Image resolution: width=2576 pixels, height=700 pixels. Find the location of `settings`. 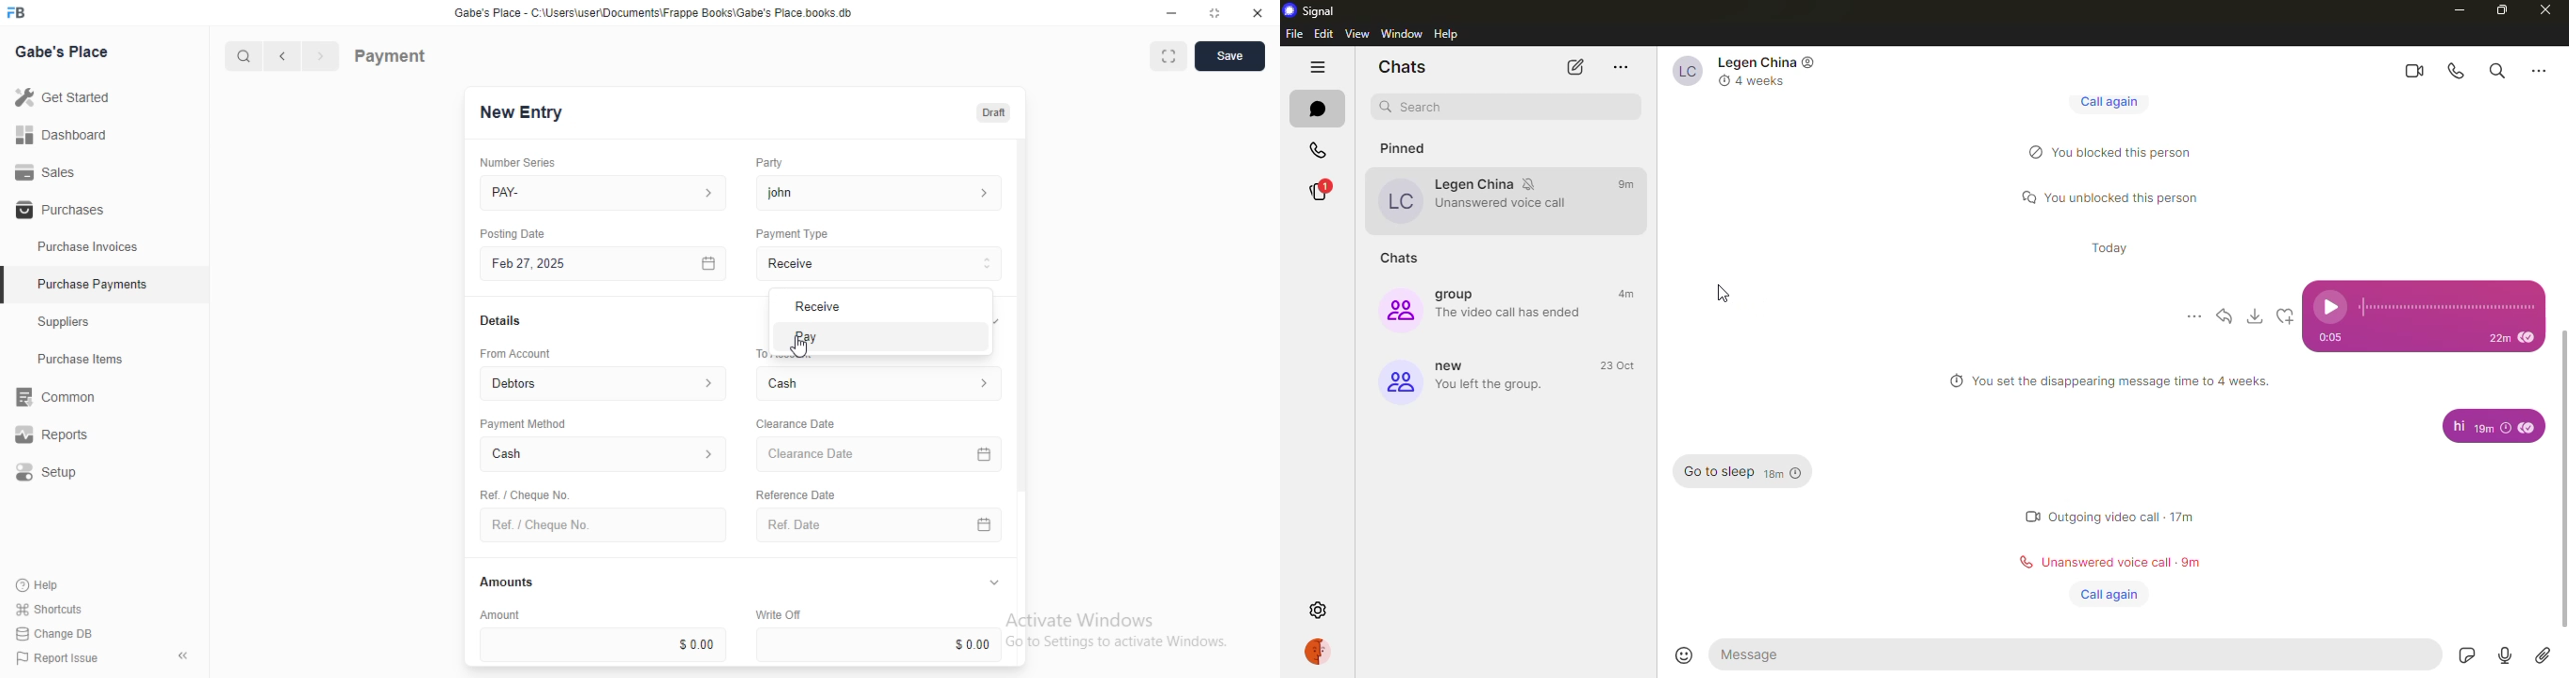

settings is located at coordinates (1318, 608).